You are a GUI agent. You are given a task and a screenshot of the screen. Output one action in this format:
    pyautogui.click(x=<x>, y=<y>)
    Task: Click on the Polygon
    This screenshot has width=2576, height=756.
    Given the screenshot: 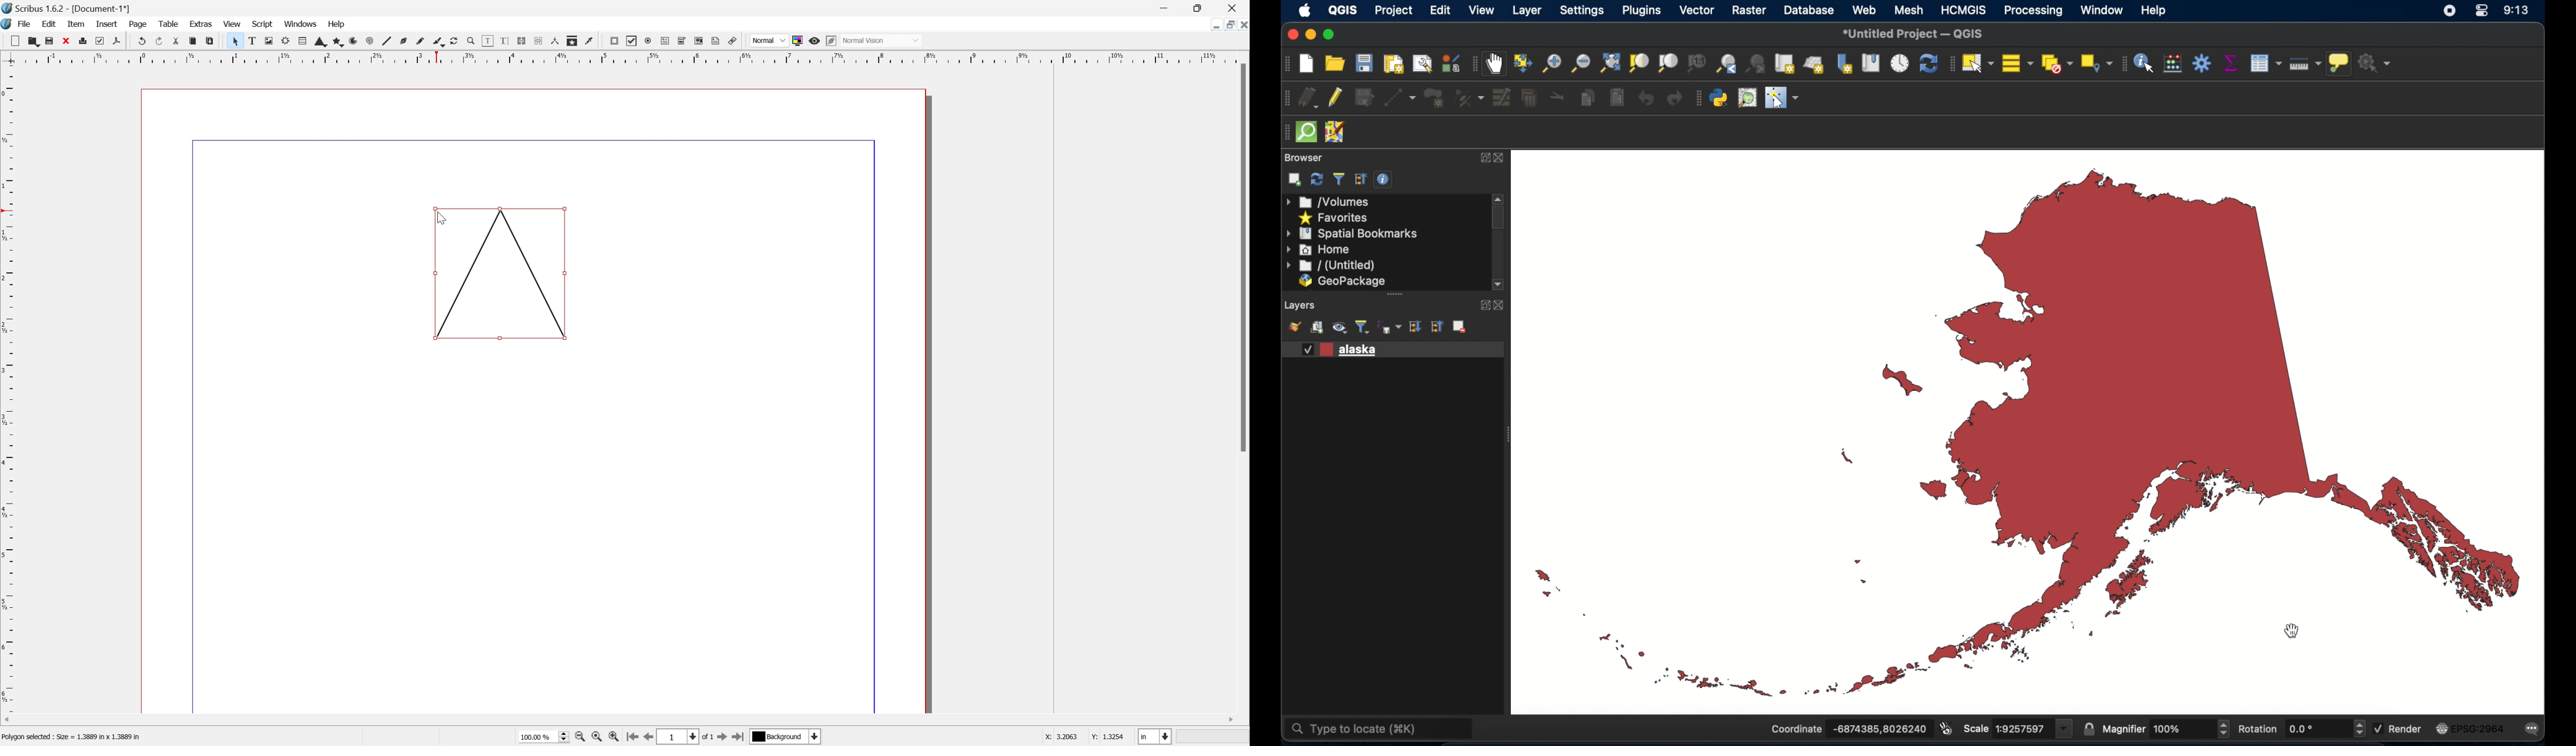 What is the action you would take?
    pyautogui.click(x=333, y=41)
    